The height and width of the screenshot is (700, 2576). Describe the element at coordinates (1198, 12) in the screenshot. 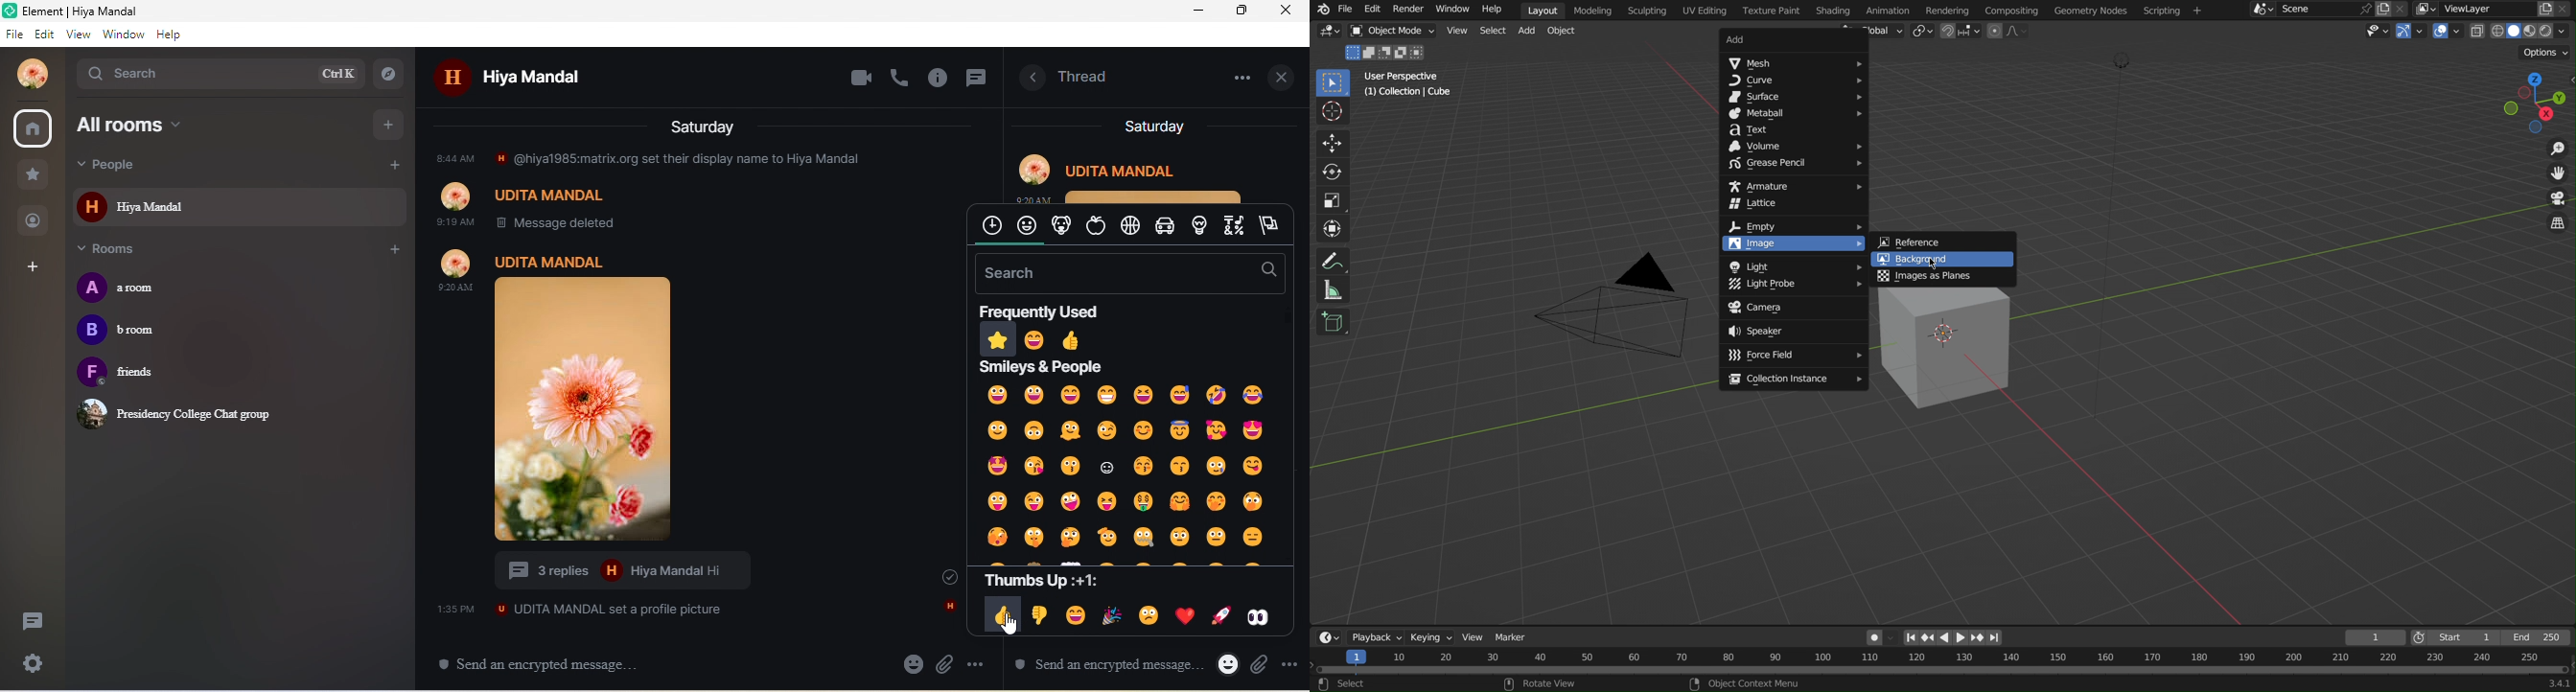

I see `minimize` at that location.